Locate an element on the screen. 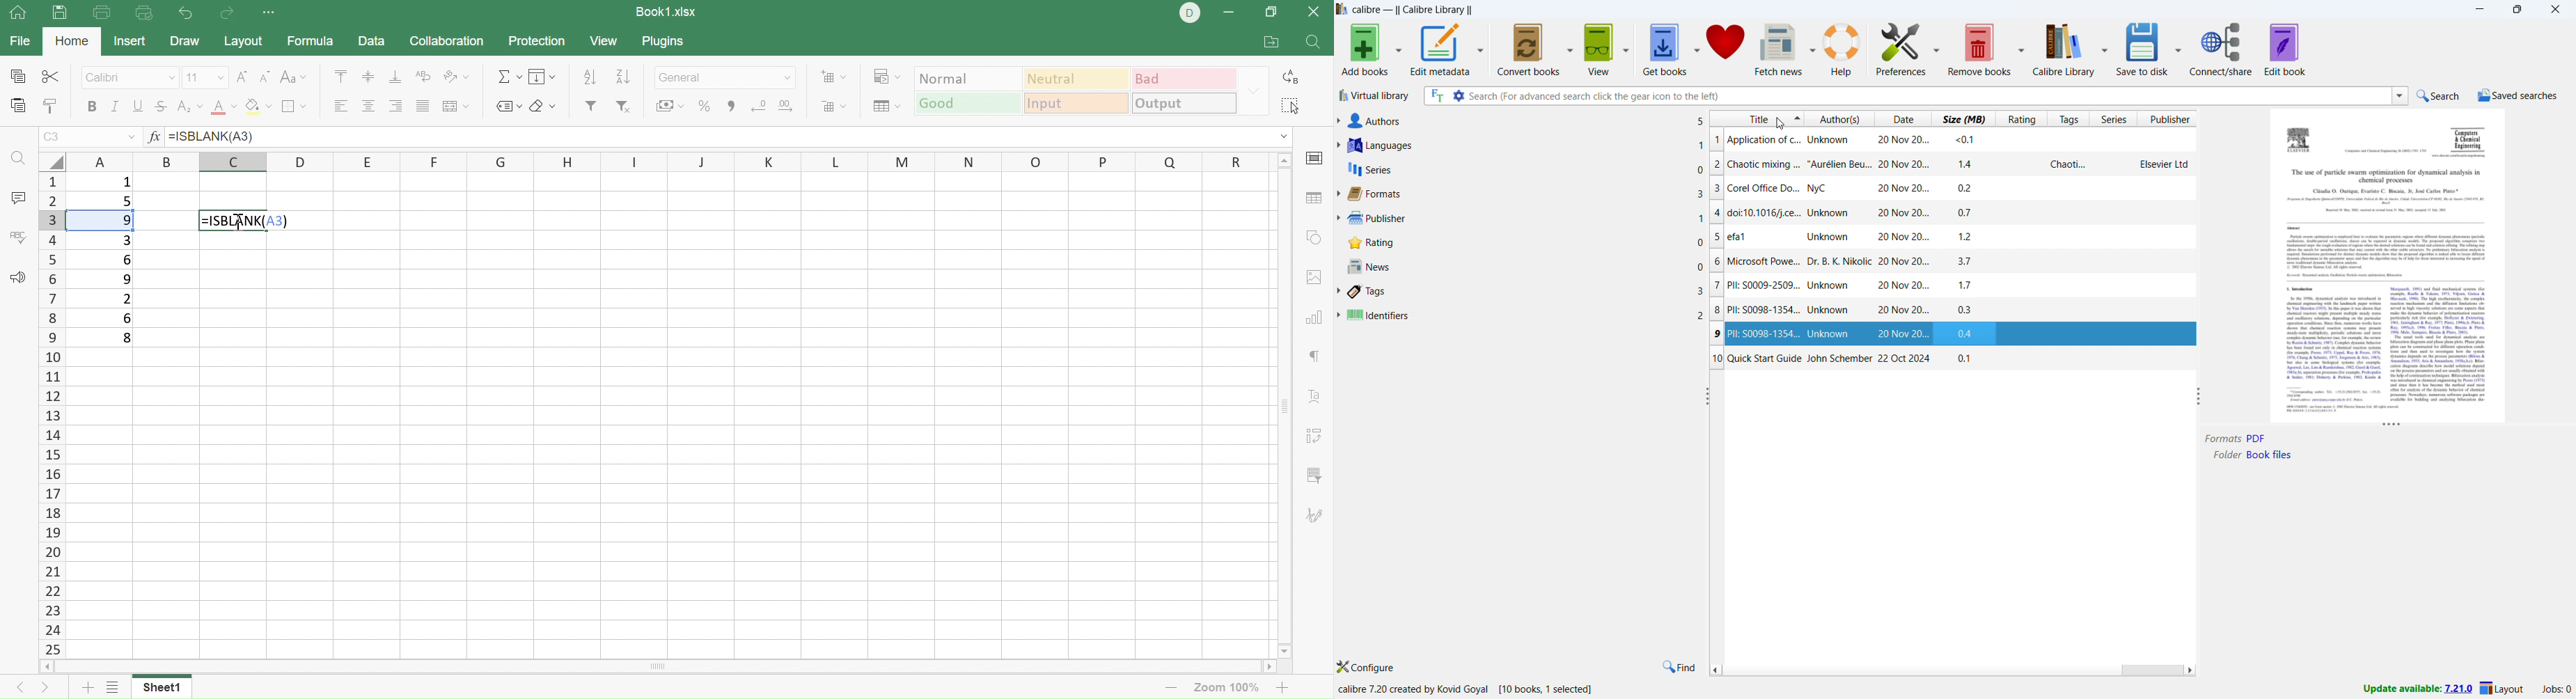 The height and width of the screenshot is (700, 2576). Open file location is located at coordinates (1271, 43).